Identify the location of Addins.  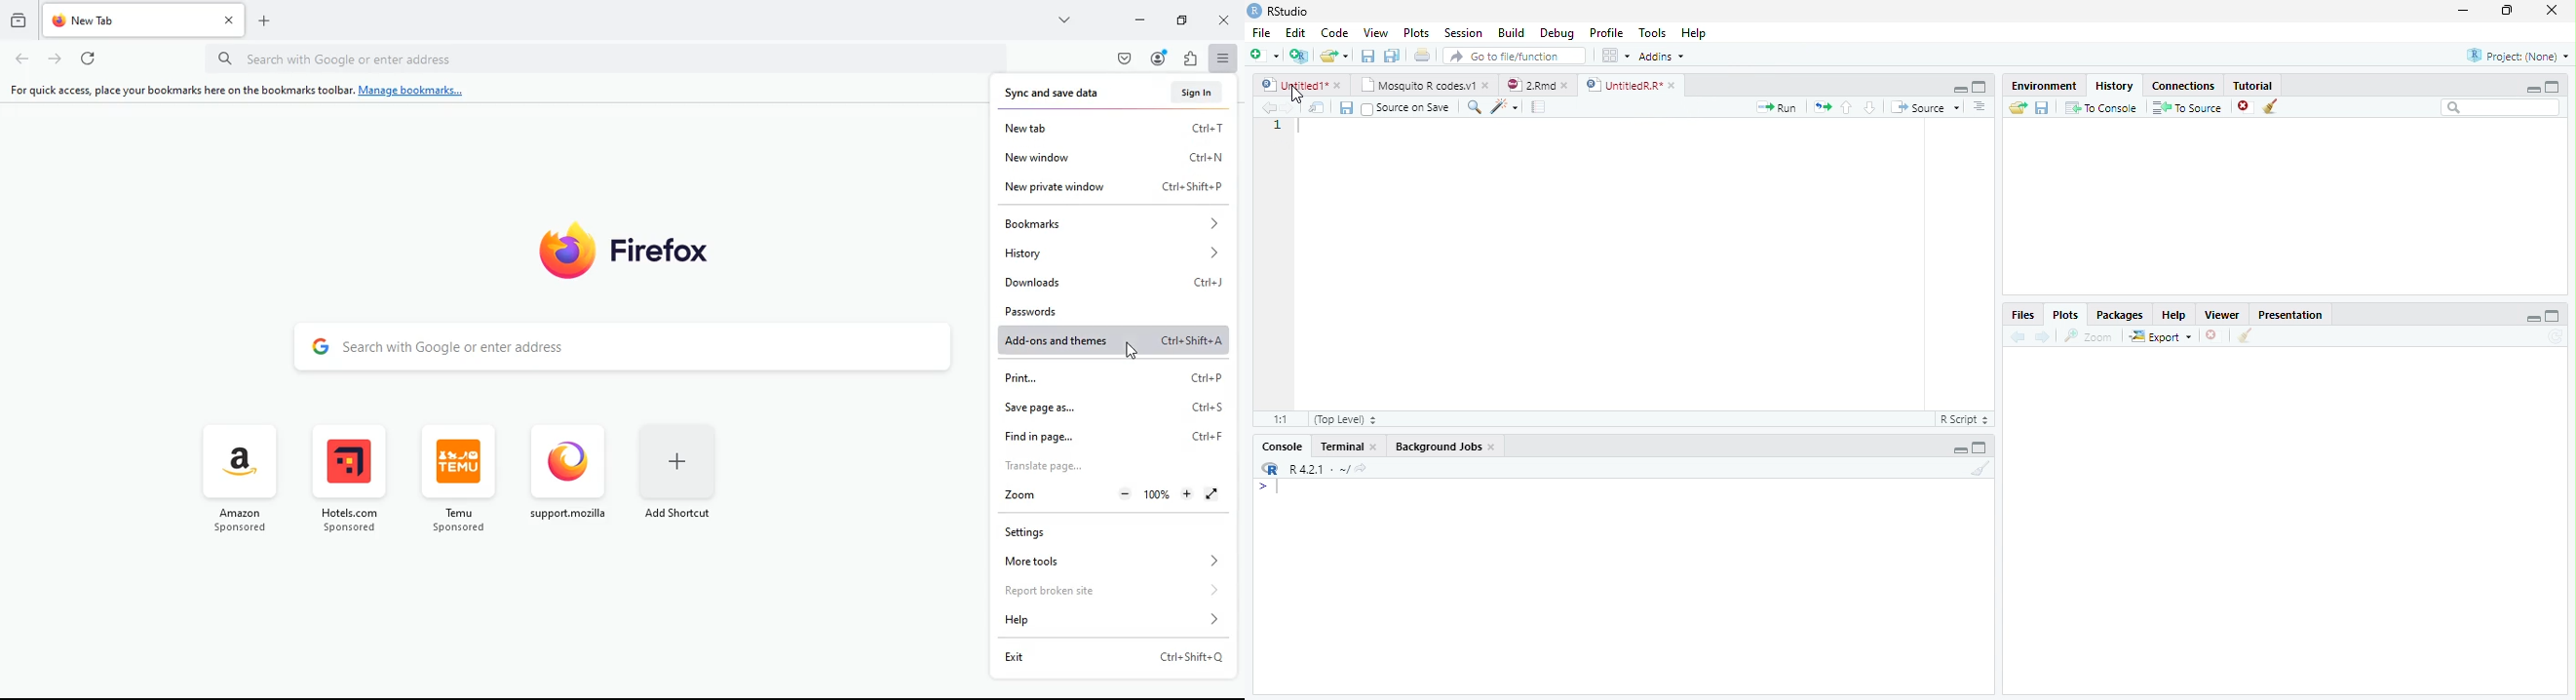
(1664, 56).